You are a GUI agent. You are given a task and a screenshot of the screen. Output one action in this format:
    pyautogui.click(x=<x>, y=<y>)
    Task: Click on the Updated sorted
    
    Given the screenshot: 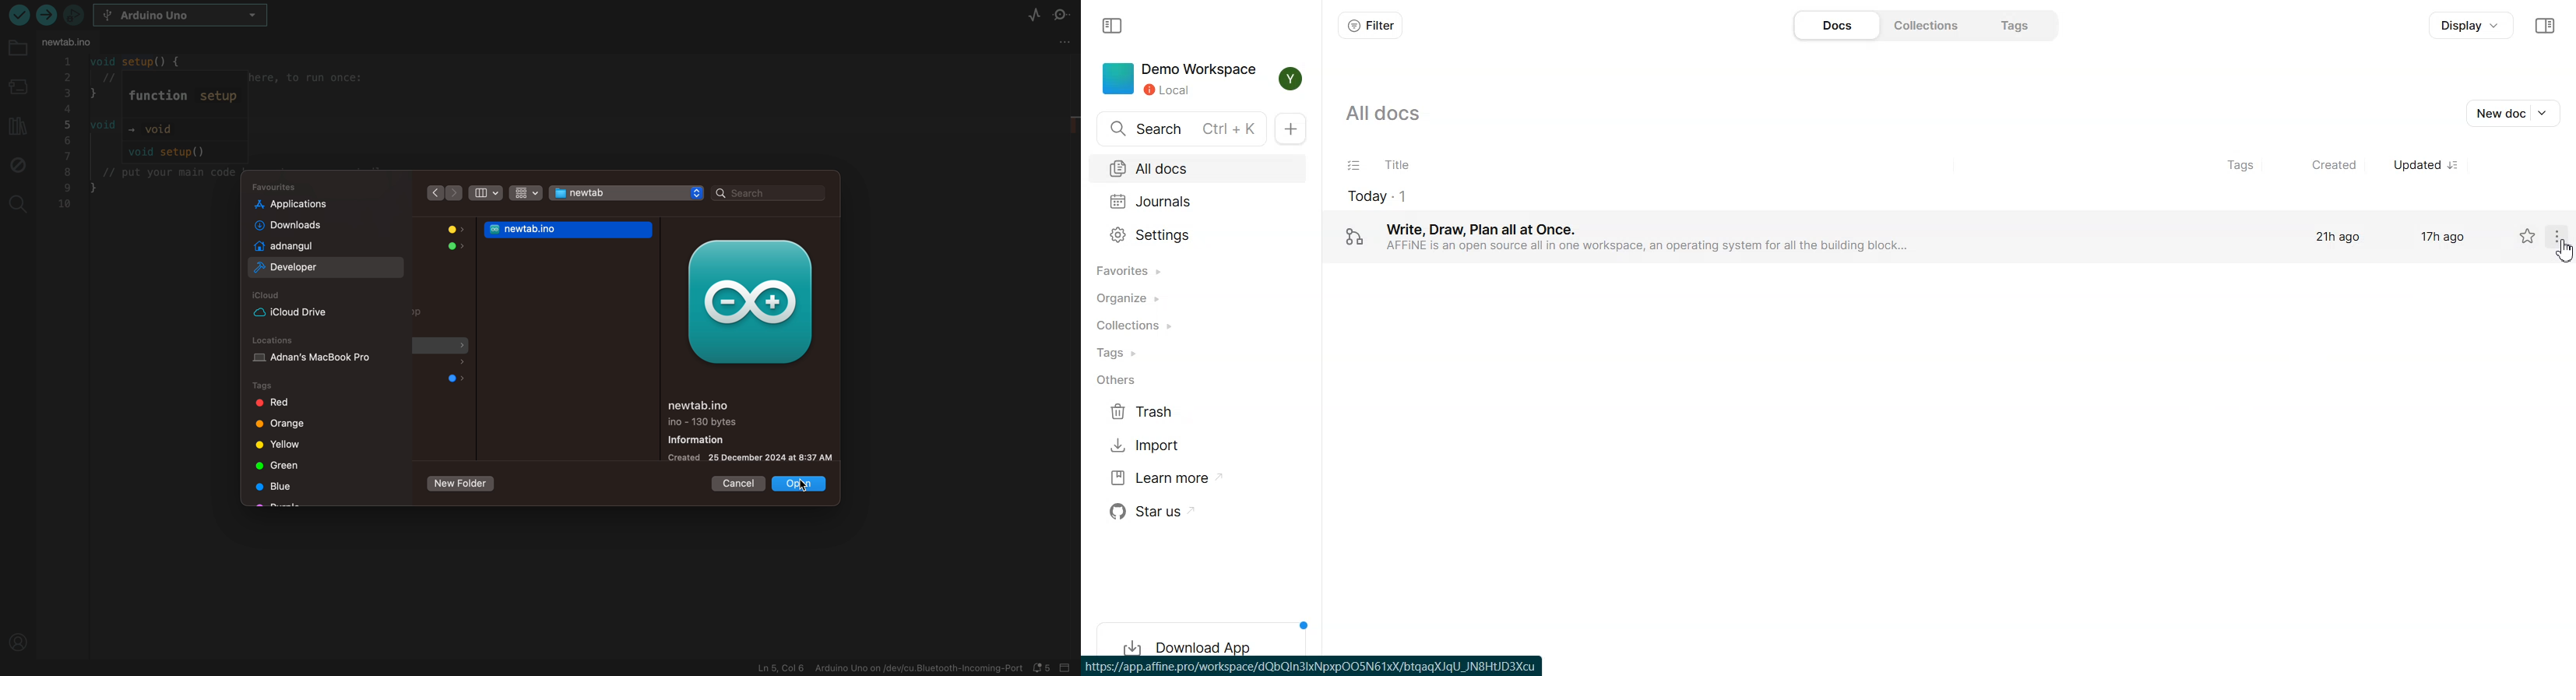 What is the action you would take?
    pyautogui.click(x=2429, y=164)
    